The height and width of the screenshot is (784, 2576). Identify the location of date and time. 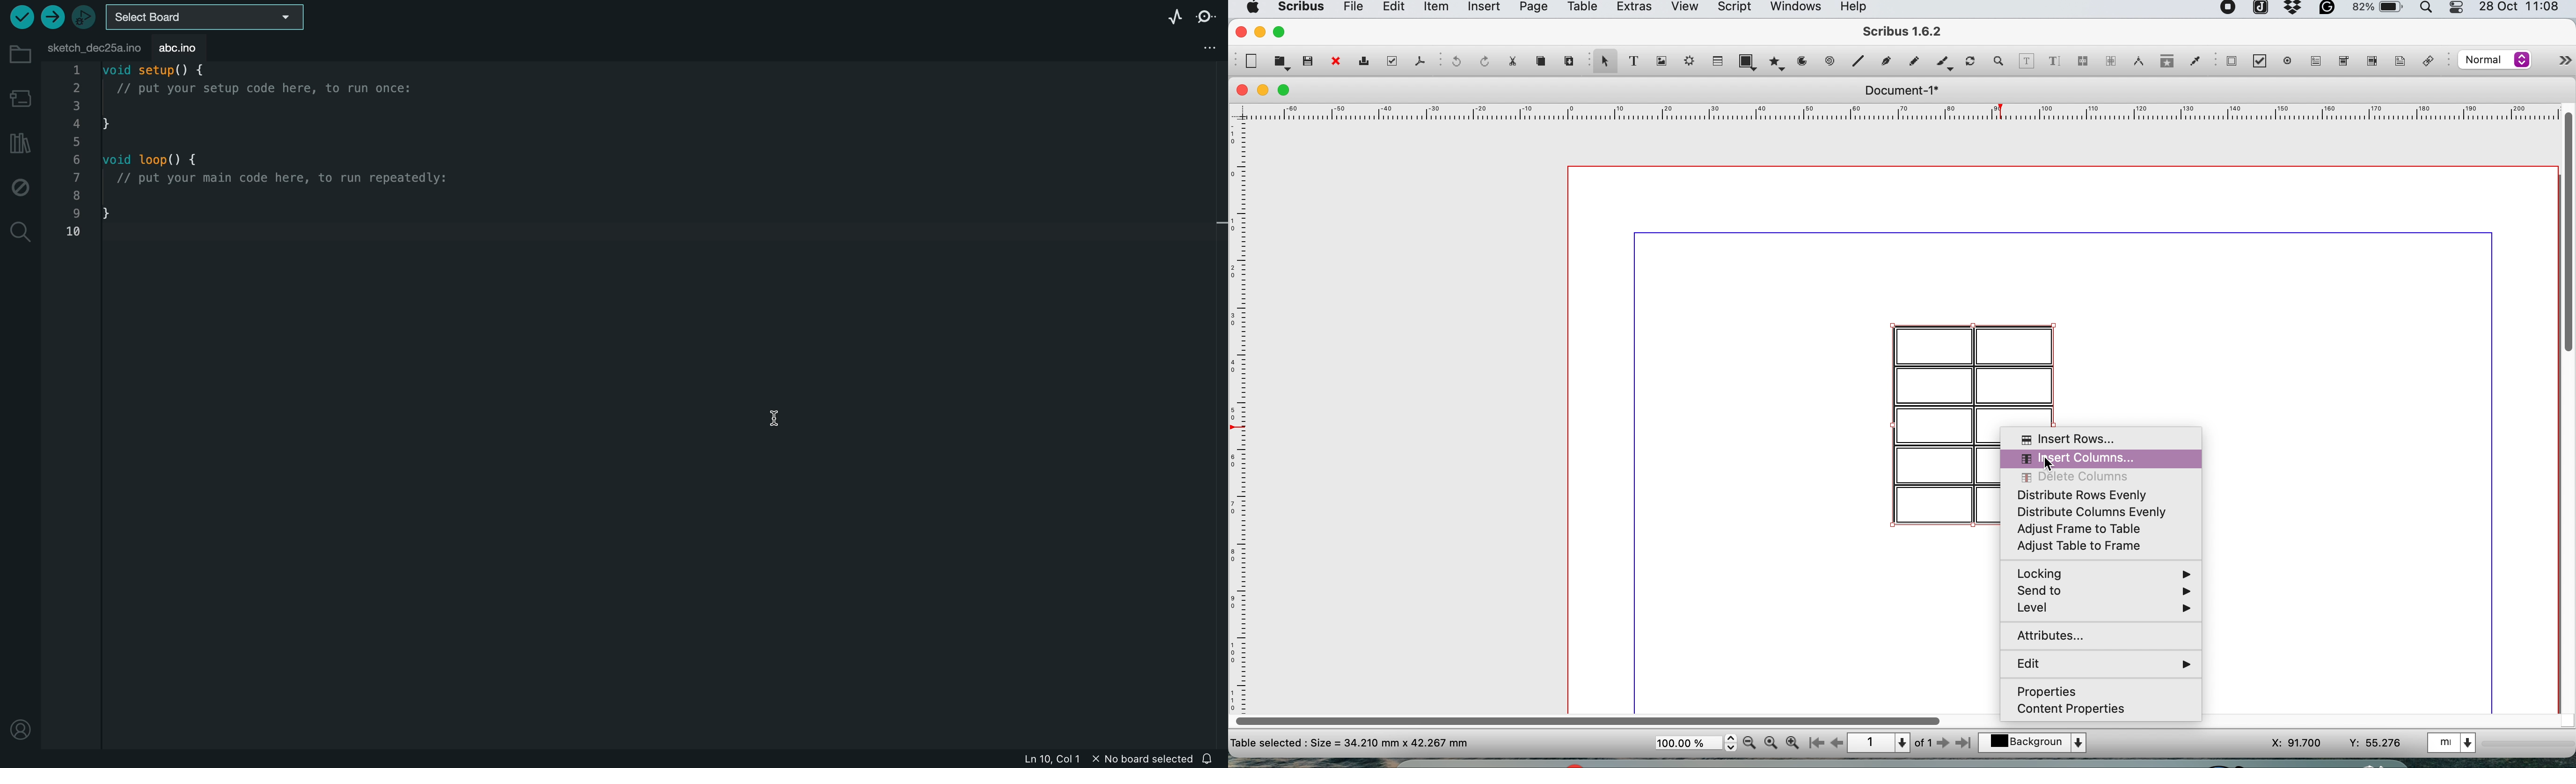
(2522, 7).